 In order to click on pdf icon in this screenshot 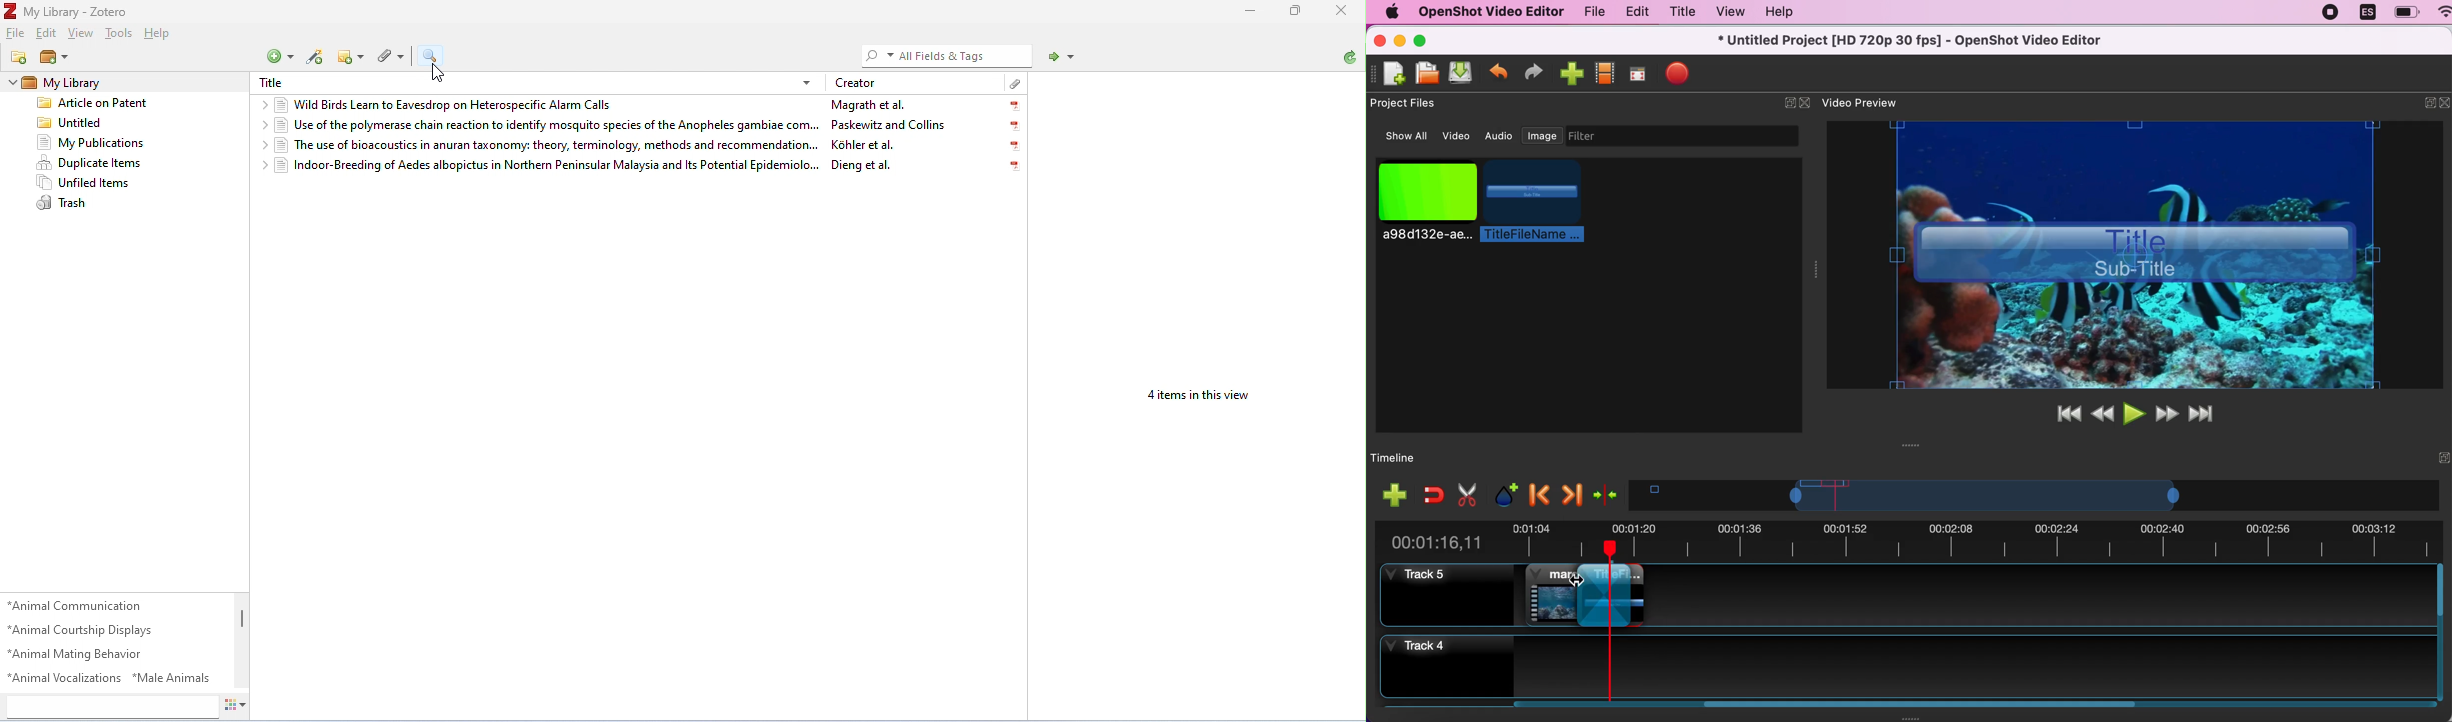, I will do `click(1015, 167)`.